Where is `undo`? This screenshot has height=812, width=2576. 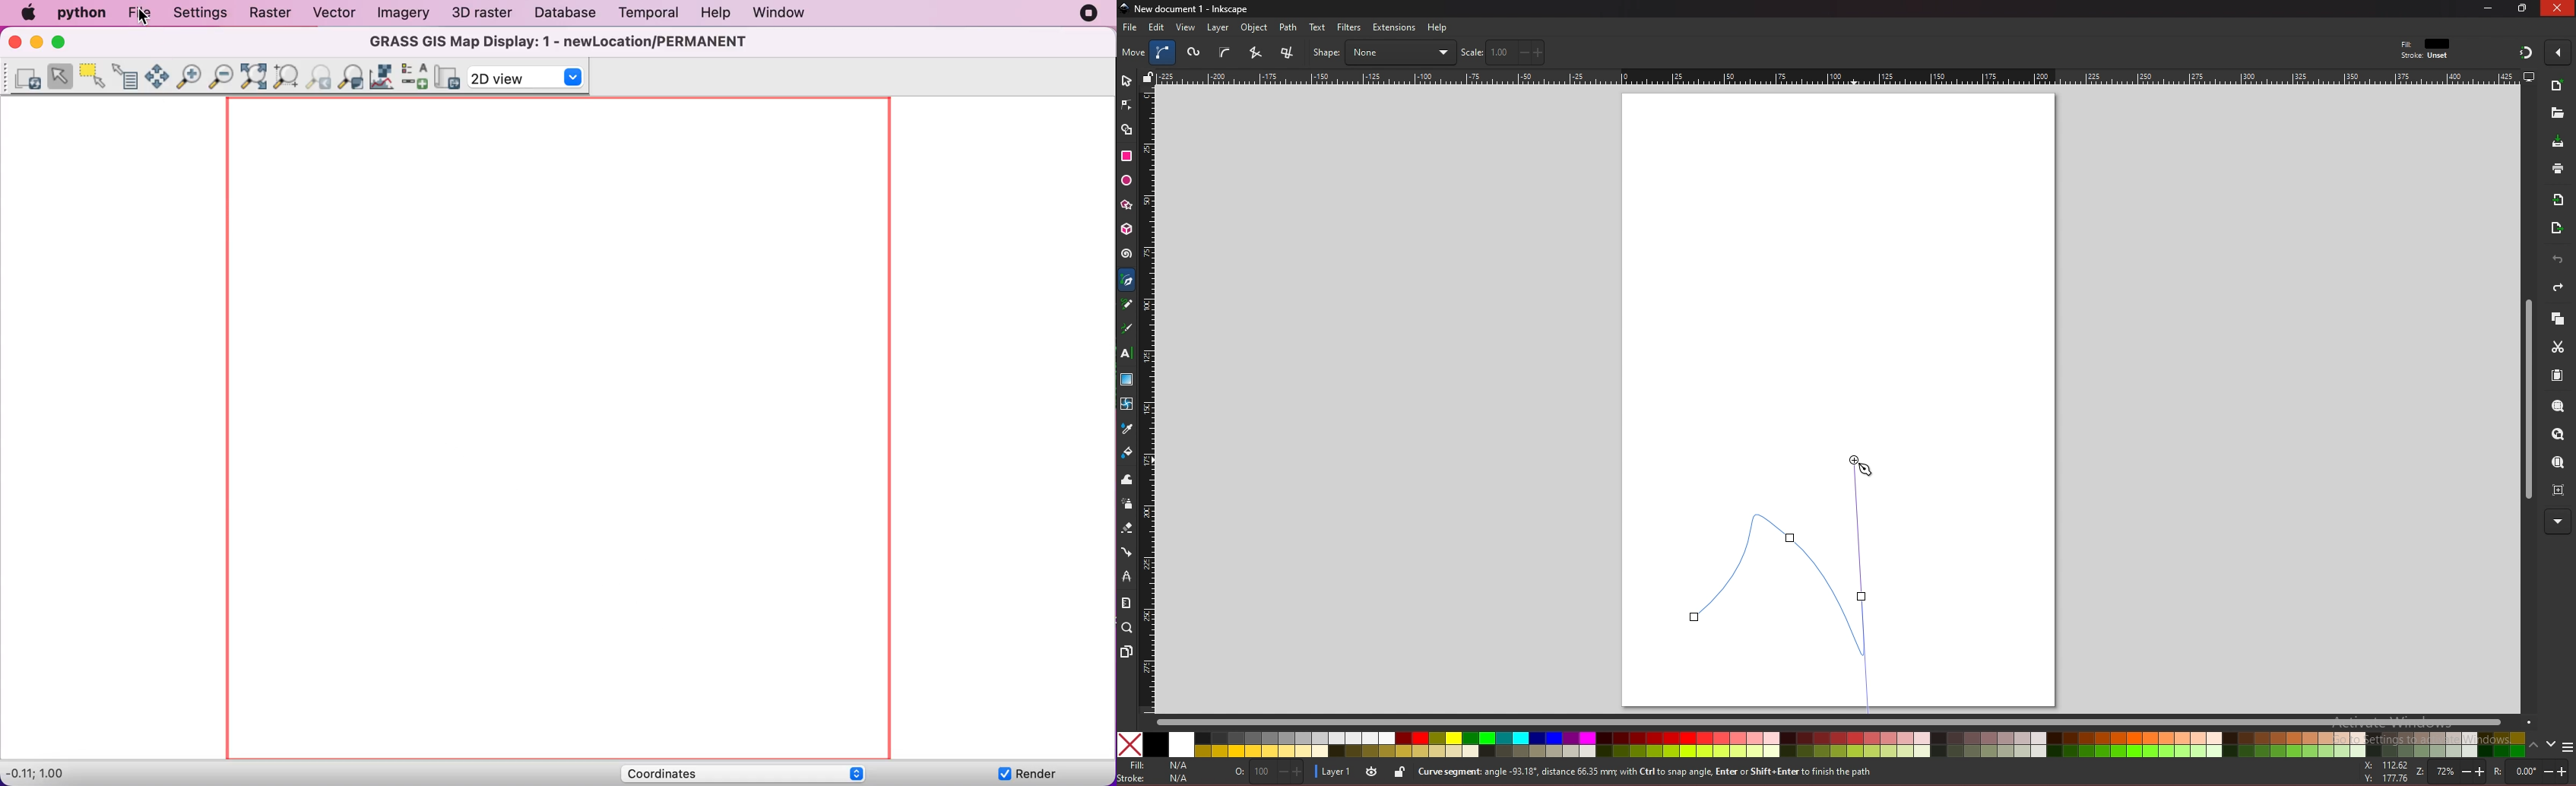 undo is located at coordinates (2558, 260).